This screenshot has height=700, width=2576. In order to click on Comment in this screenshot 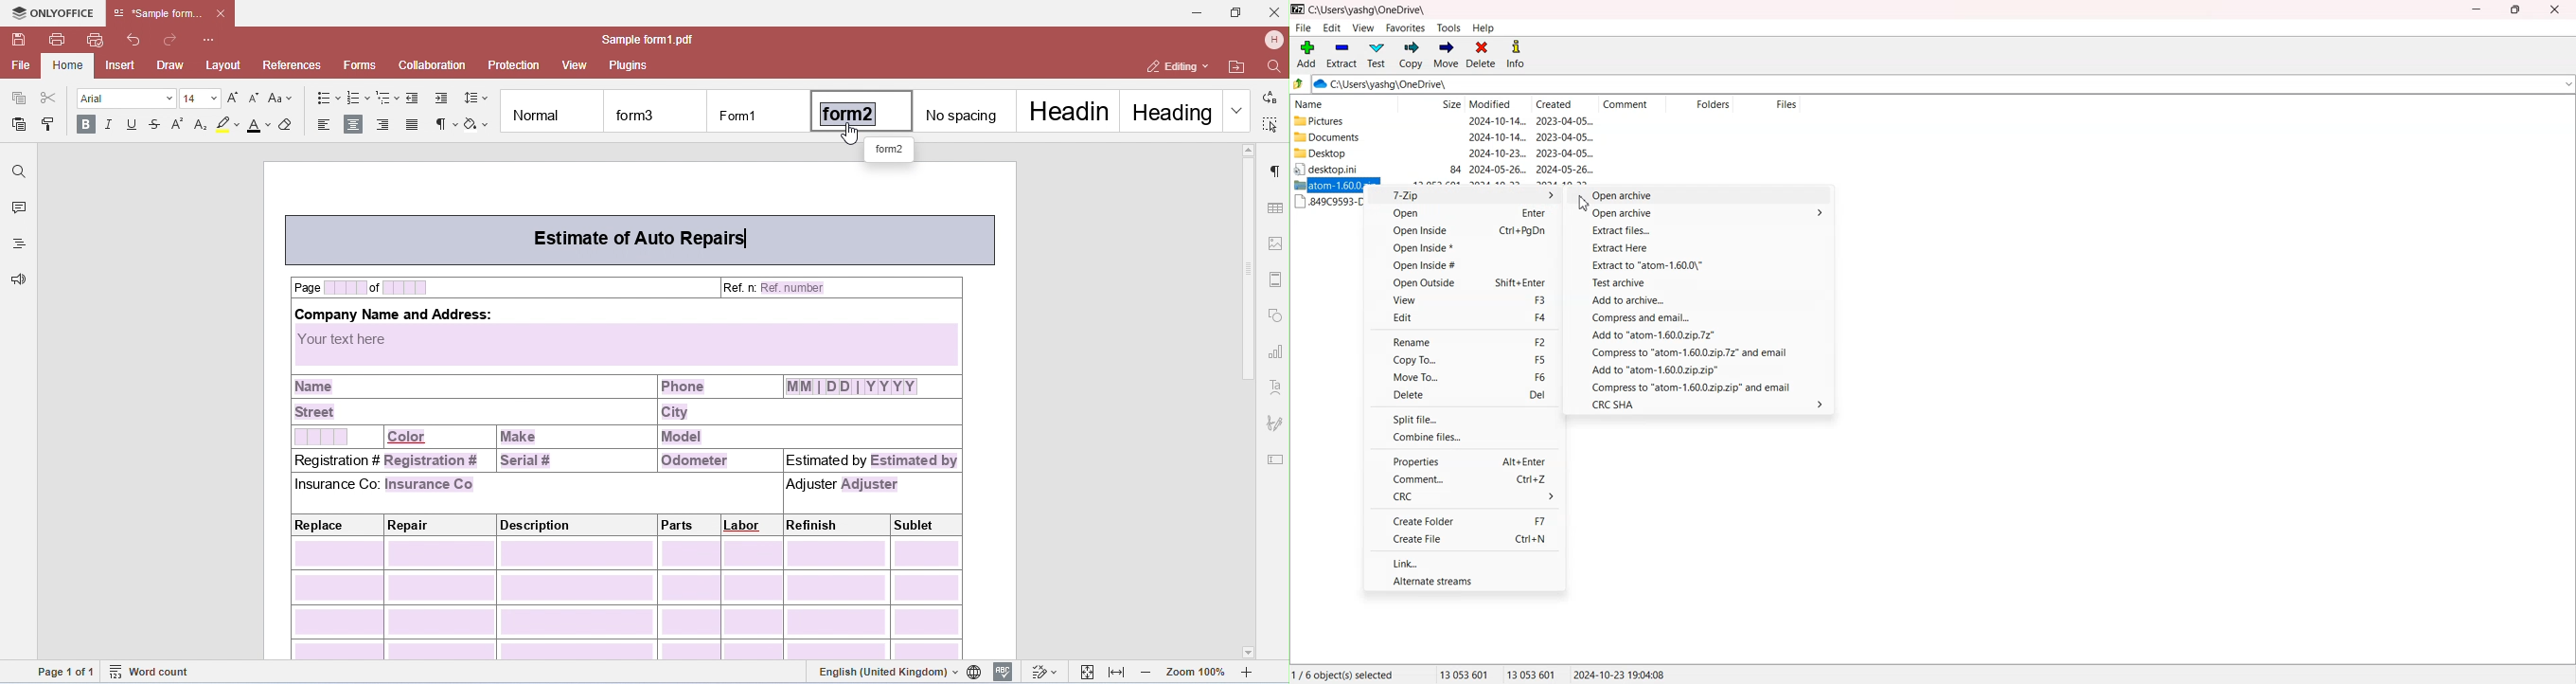, I will do `click(1632, 105)`.